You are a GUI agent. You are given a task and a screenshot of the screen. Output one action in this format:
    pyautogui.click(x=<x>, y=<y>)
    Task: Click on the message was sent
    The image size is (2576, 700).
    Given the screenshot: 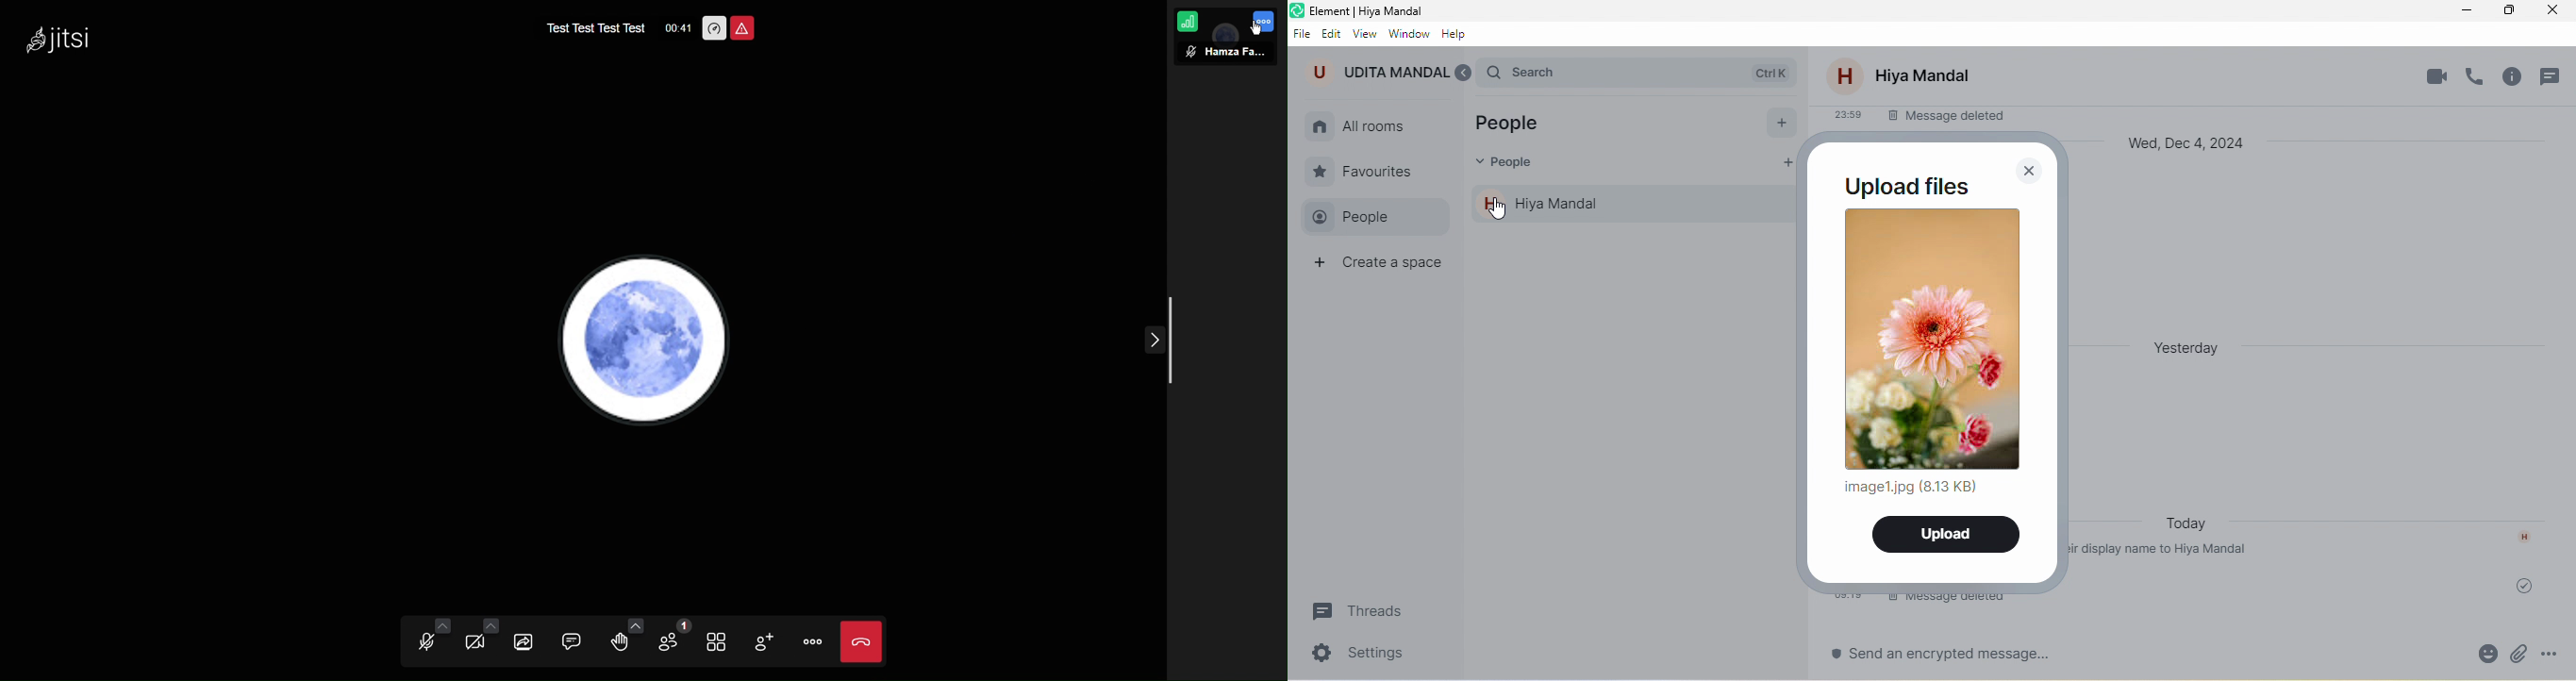 What is the action you would take?
    pyautogui.click(x=2527, y=587)
    